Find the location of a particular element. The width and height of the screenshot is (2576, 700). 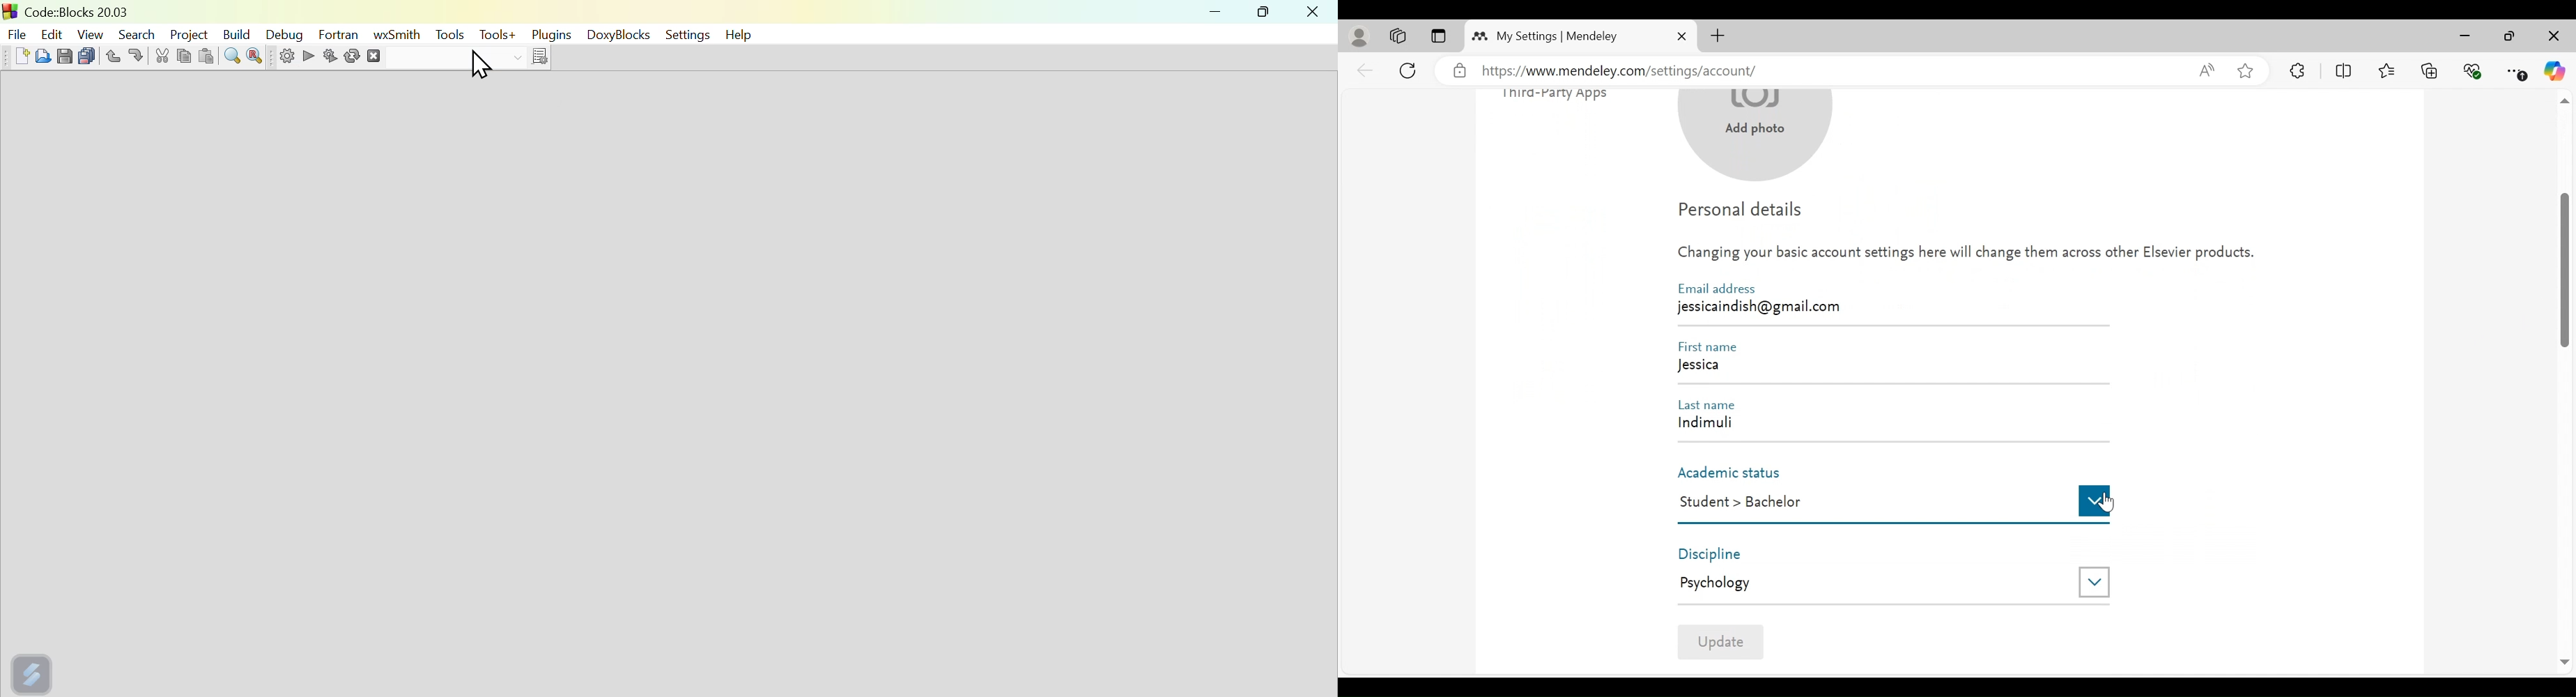

Add photo is located at coordinates (1757, 137).